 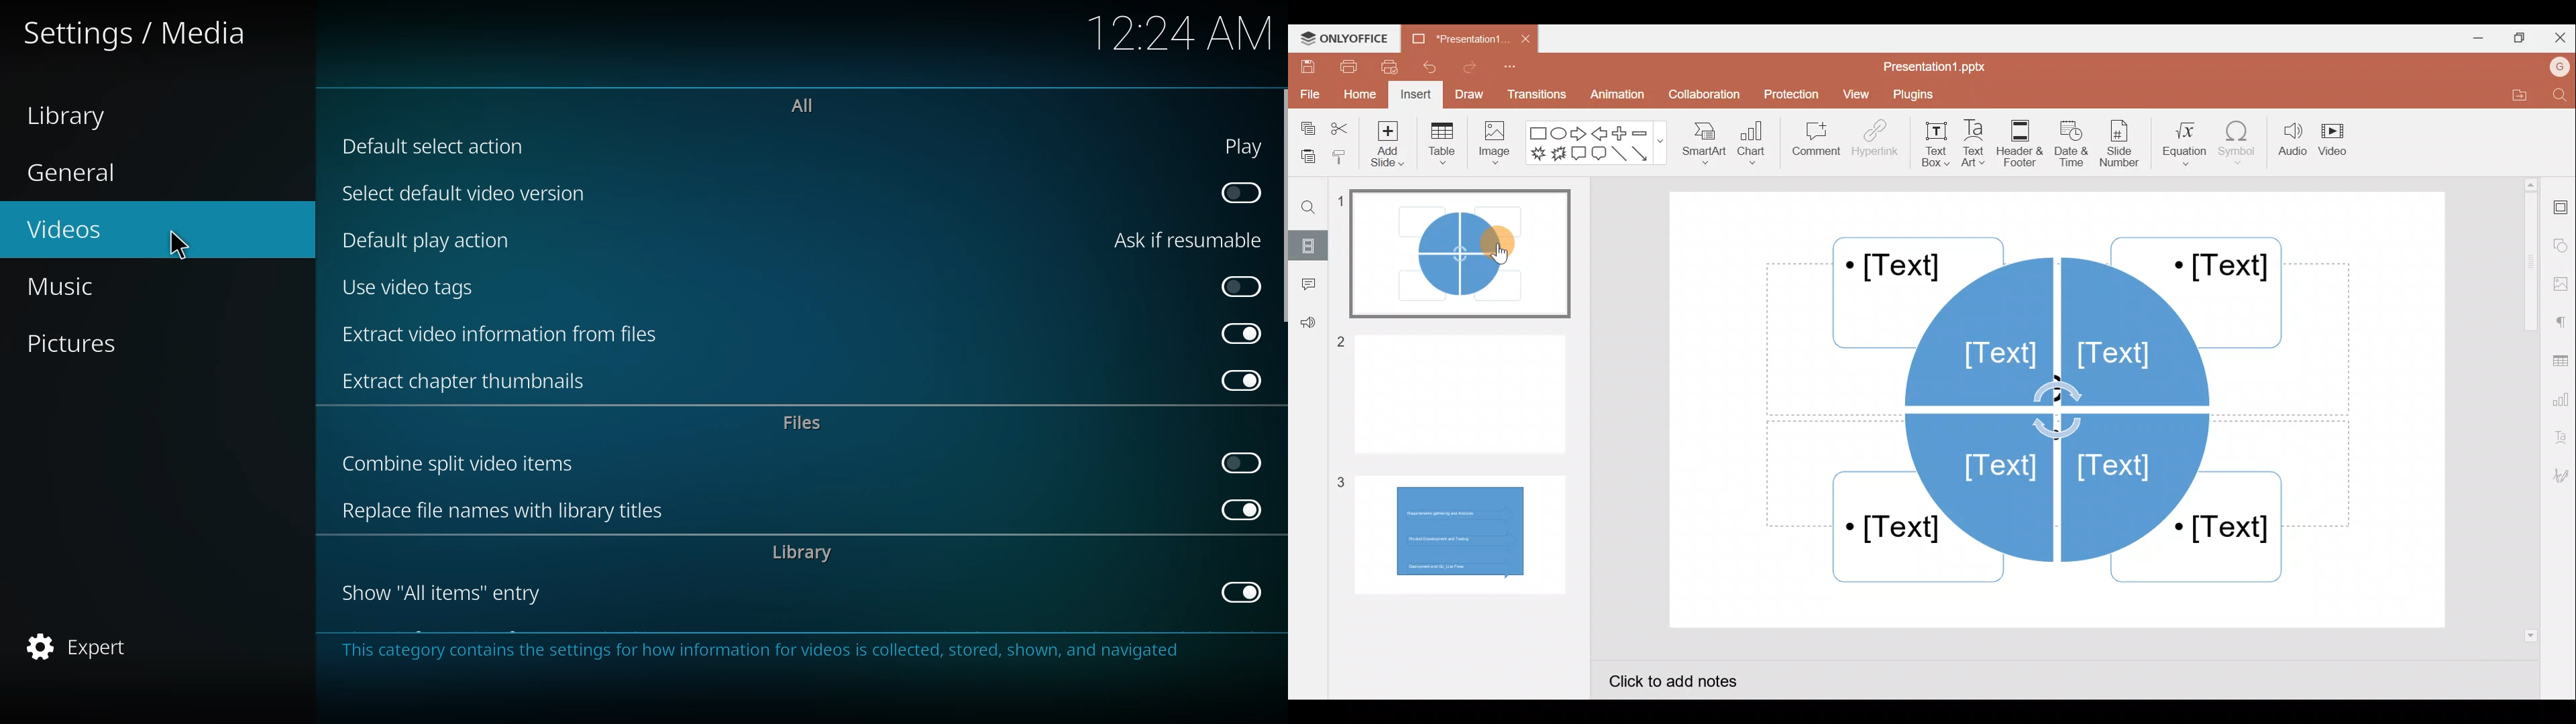 What do you see at coordinates (81, 643) in the screenshot?
I see `expert` at bounding box center [81, 643].